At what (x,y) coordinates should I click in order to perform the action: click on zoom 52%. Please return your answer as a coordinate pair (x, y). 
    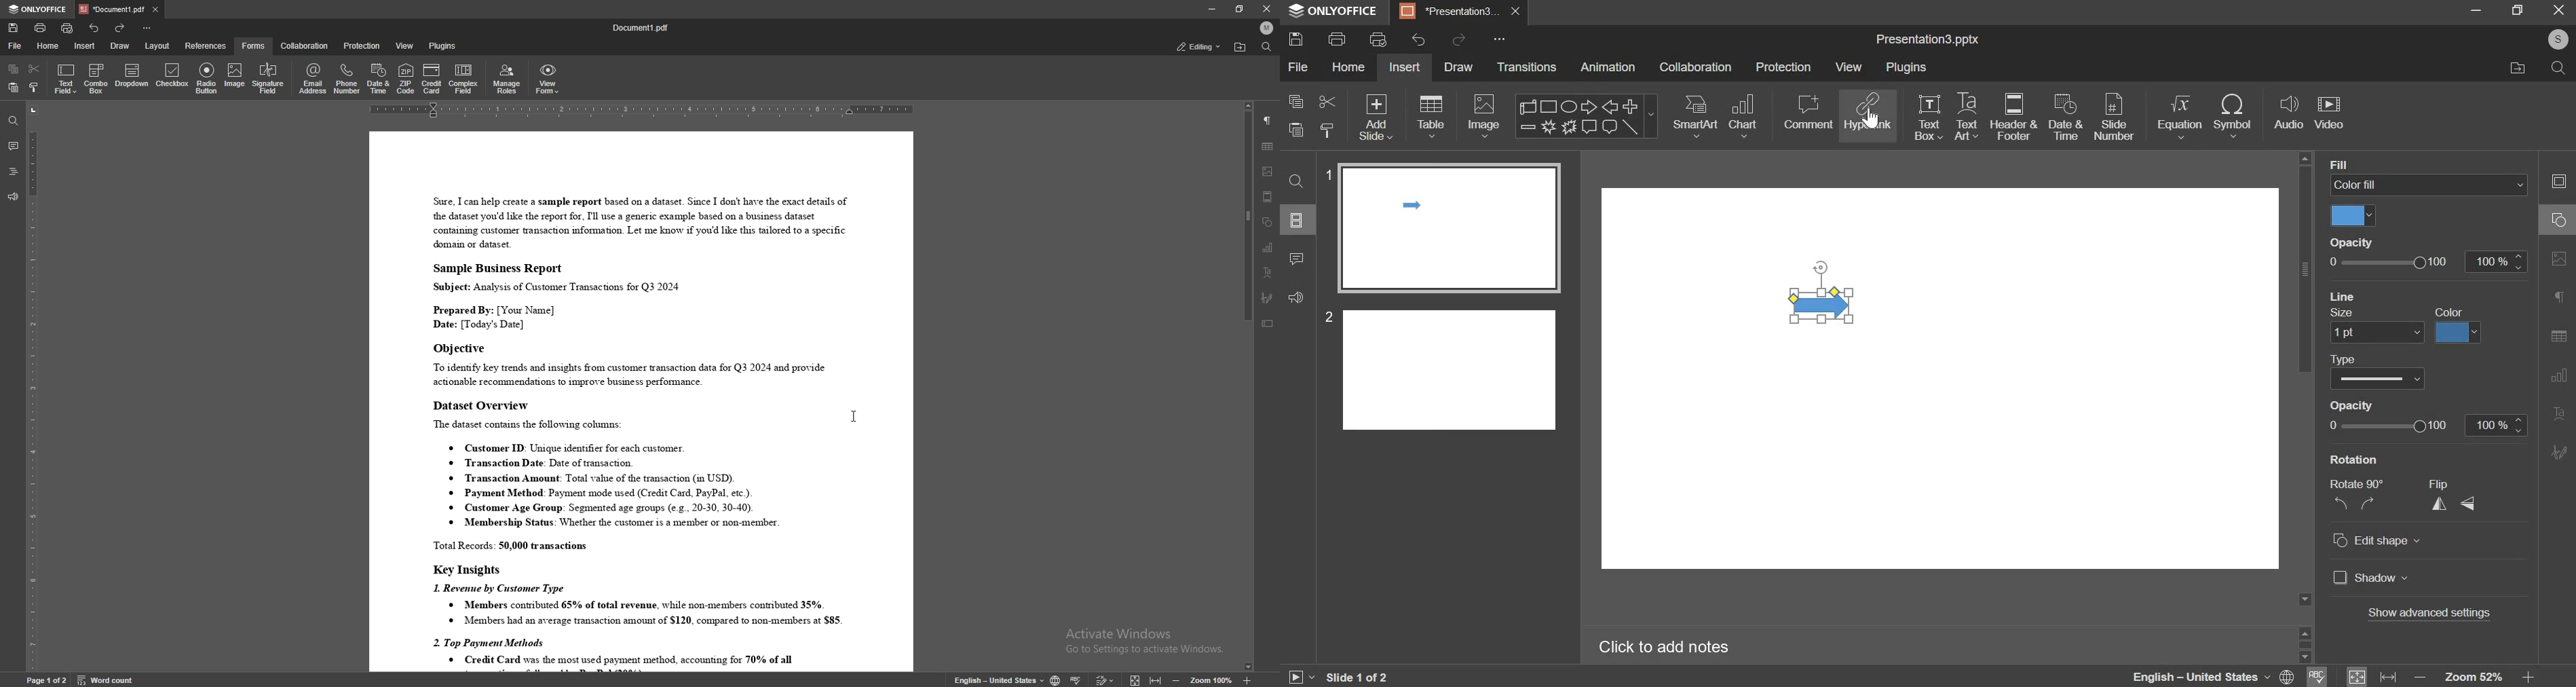
    Looking at the image, I should click on (2473, 677).